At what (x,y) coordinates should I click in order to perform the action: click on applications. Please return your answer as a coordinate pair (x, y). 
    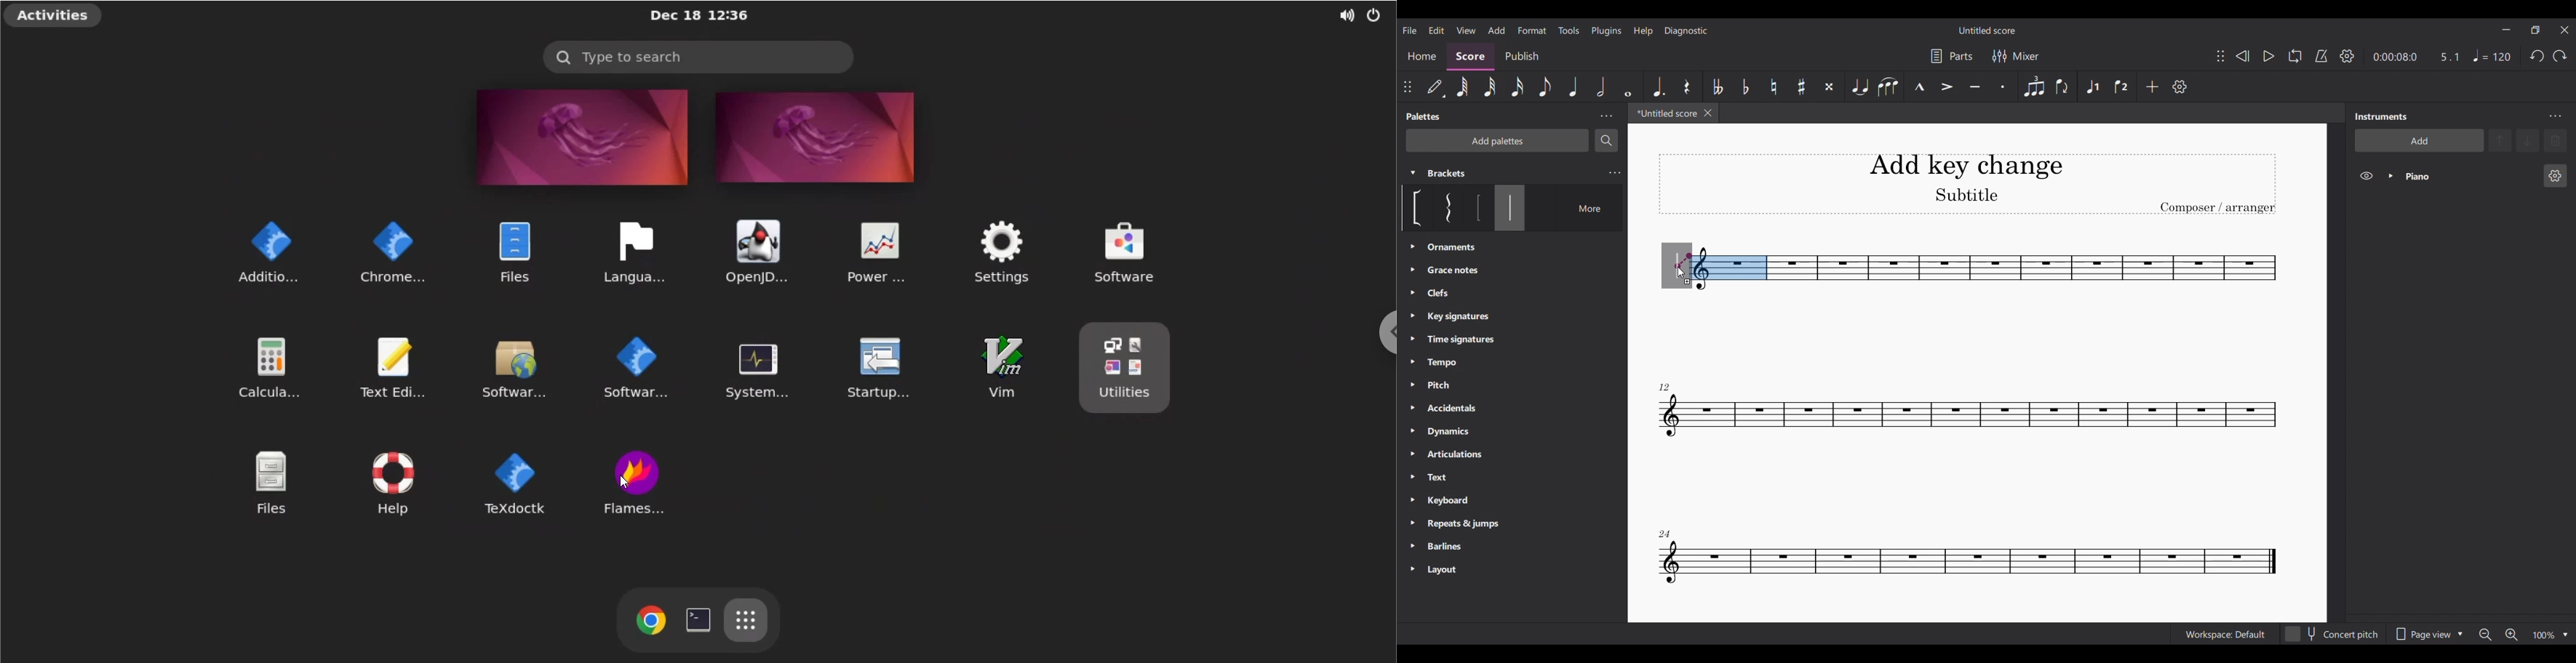
    Looking at the image, I should click on (749, 621).